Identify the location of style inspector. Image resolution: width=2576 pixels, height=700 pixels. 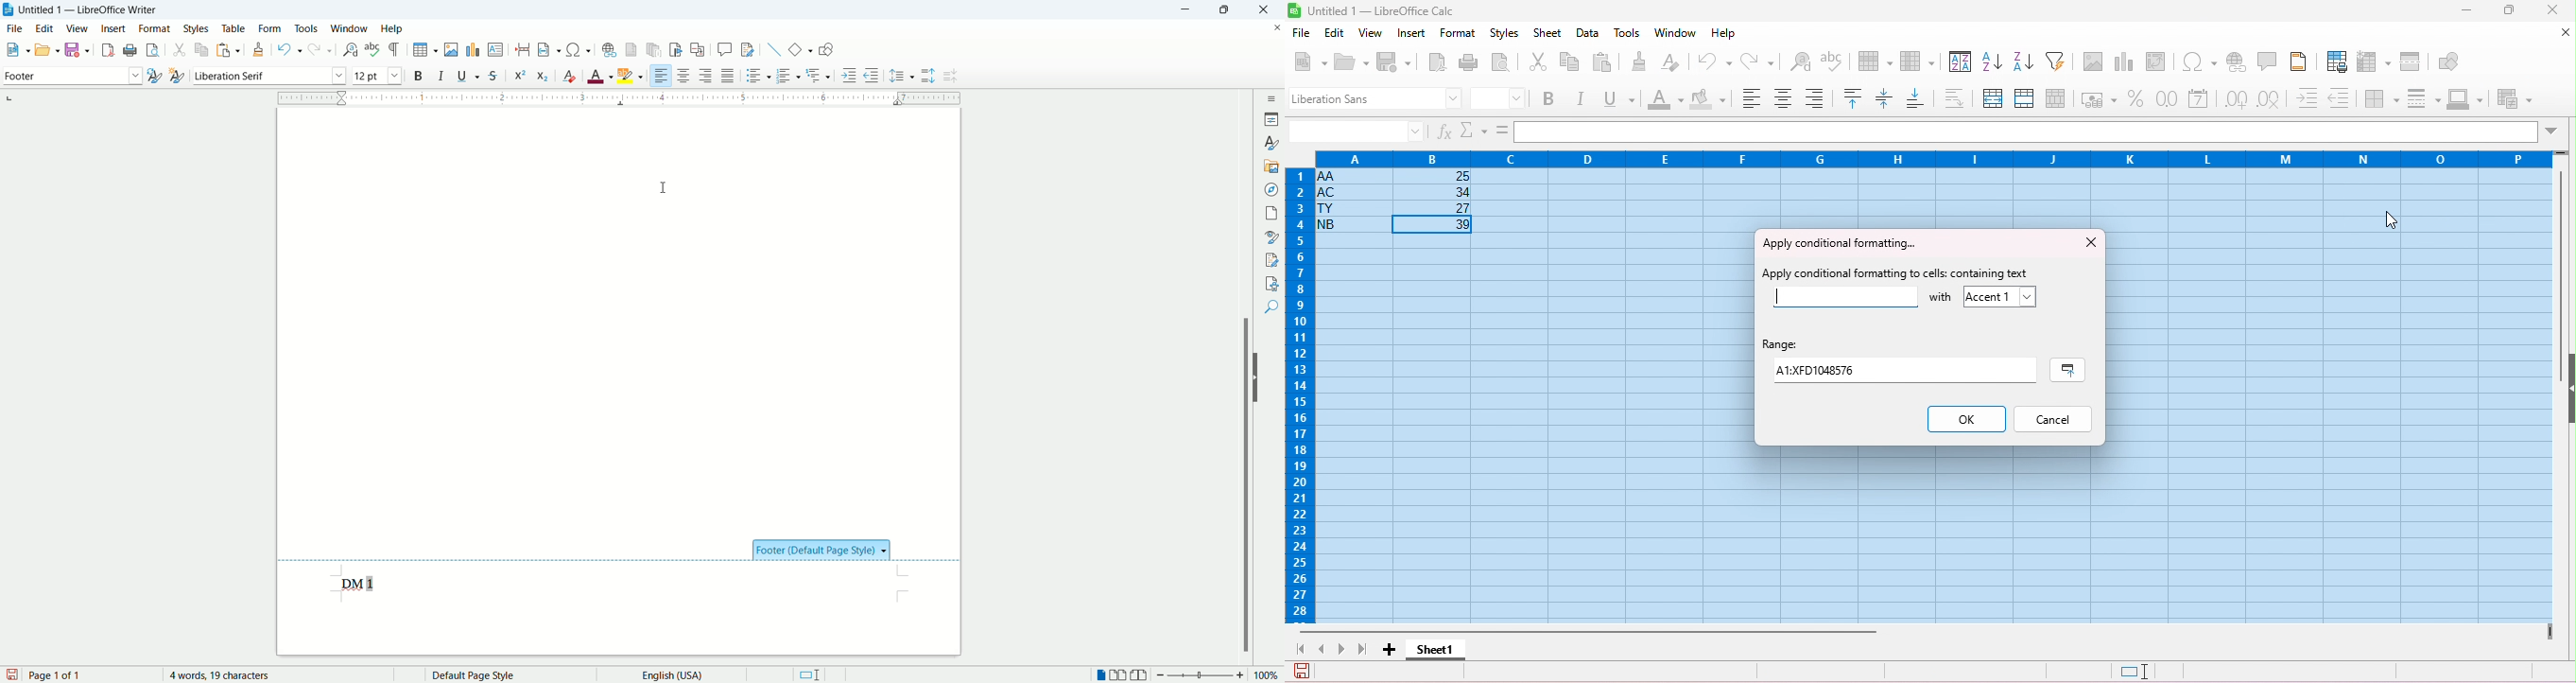
(1273, 237).